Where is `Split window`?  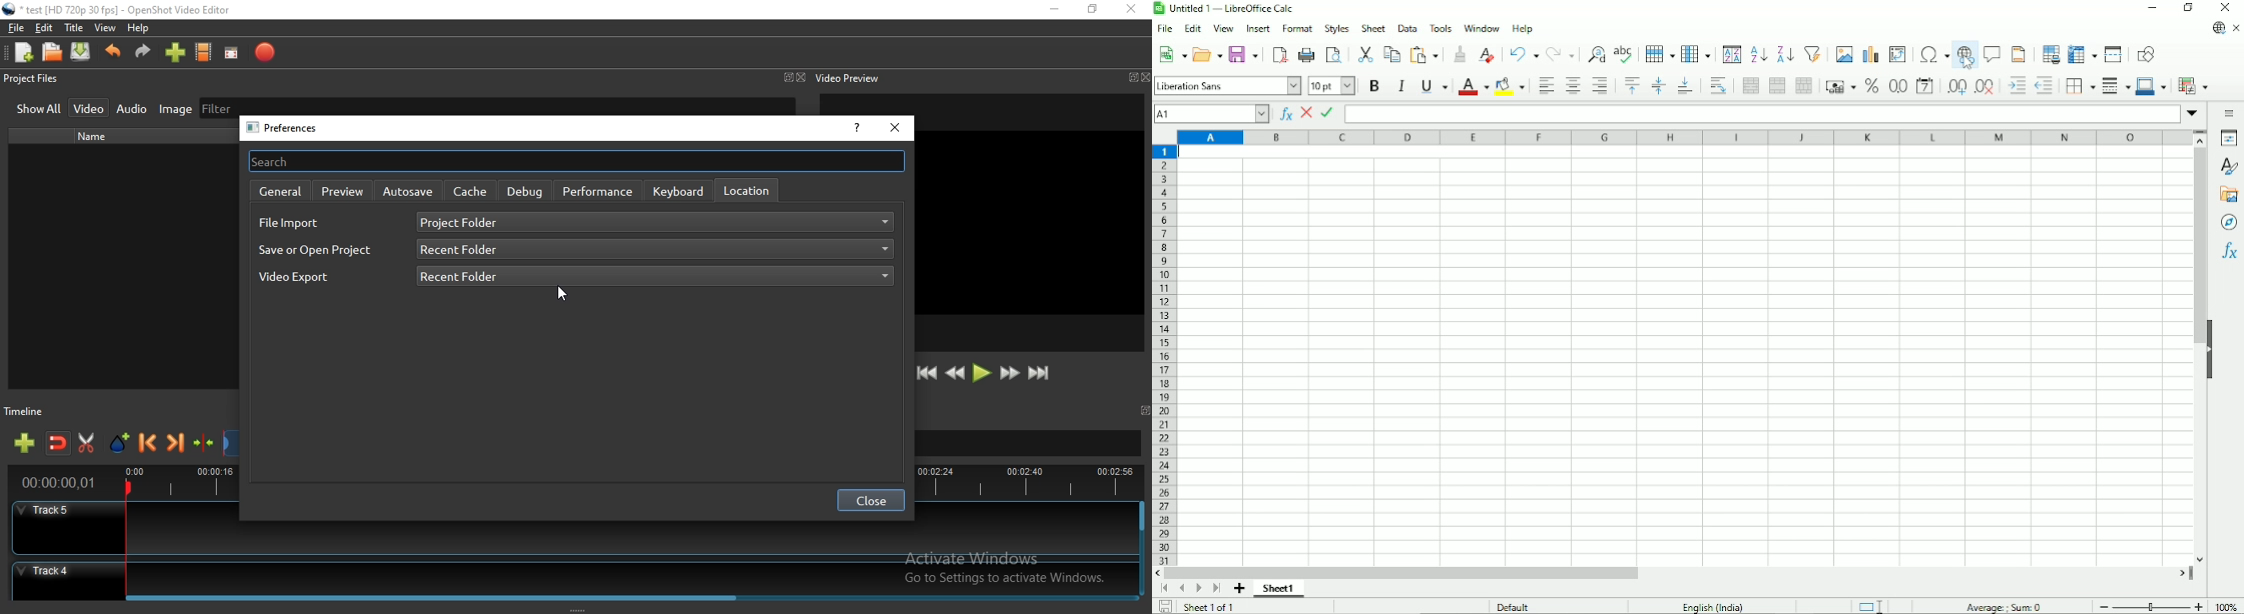
Split window is located at coordinates (2113, 54).